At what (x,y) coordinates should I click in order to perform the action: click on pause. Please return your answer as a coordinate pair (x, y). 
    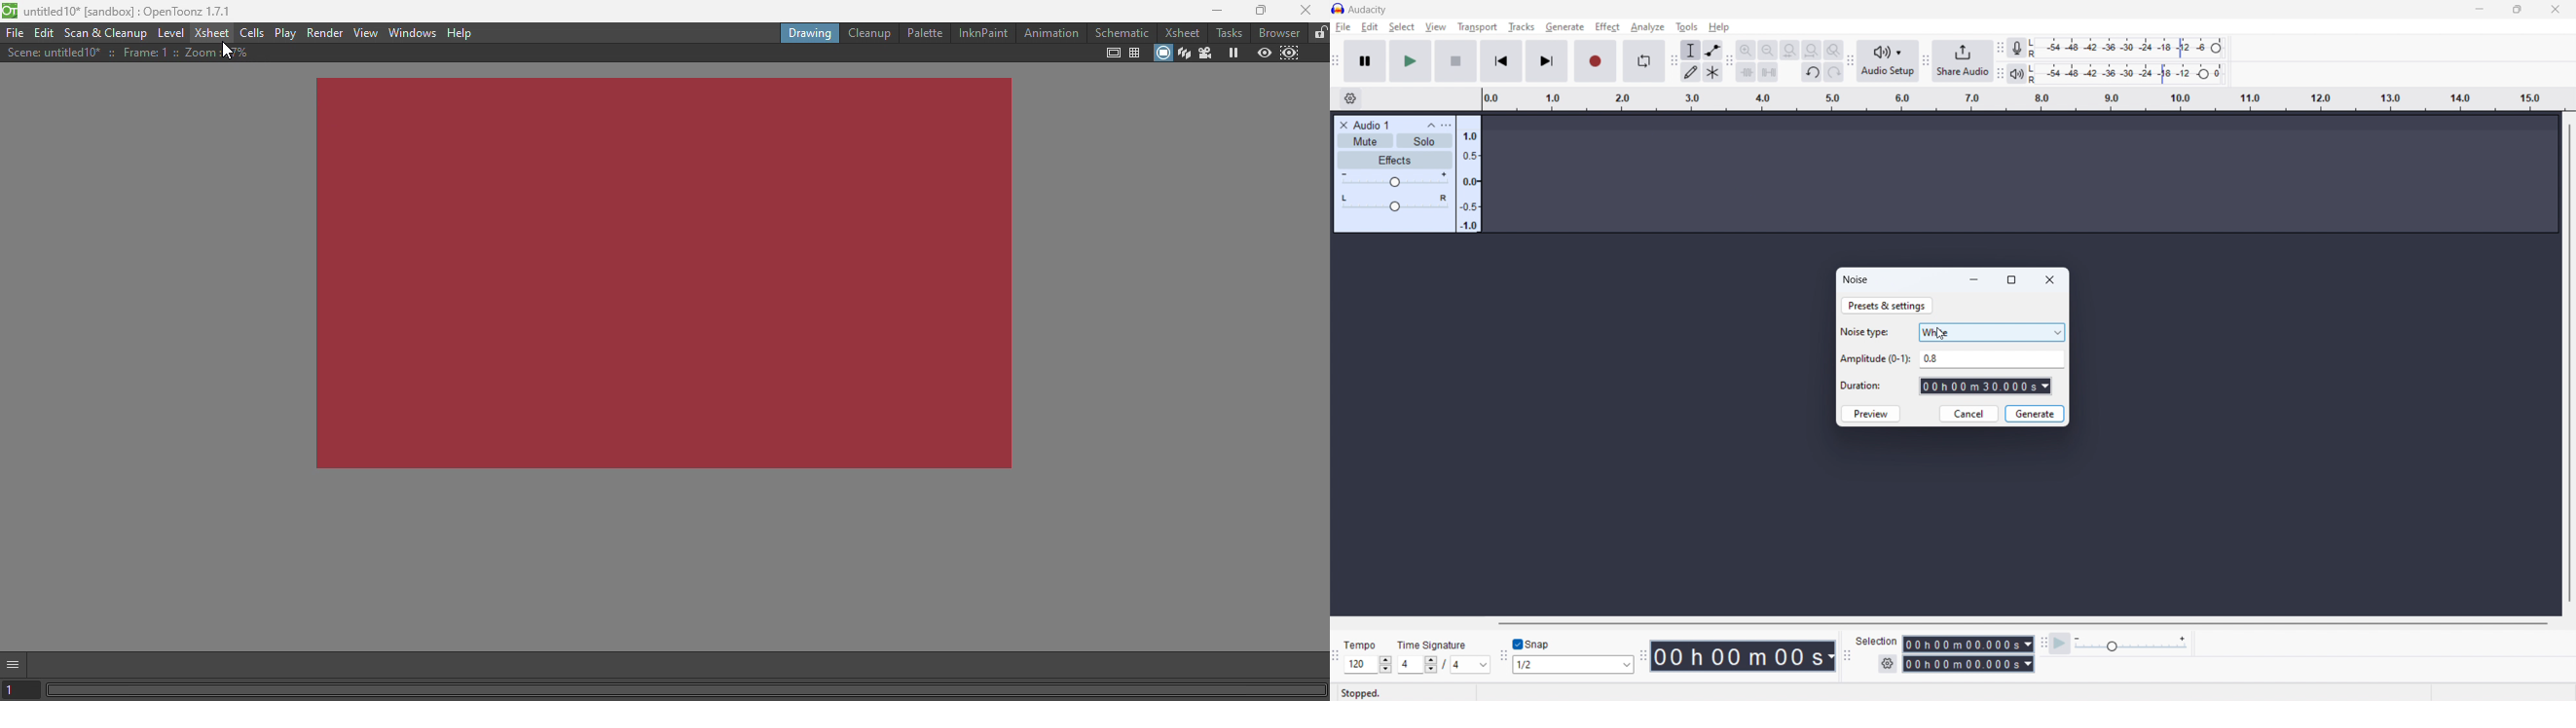
    Looking at the image, I should click on (1365, 61).